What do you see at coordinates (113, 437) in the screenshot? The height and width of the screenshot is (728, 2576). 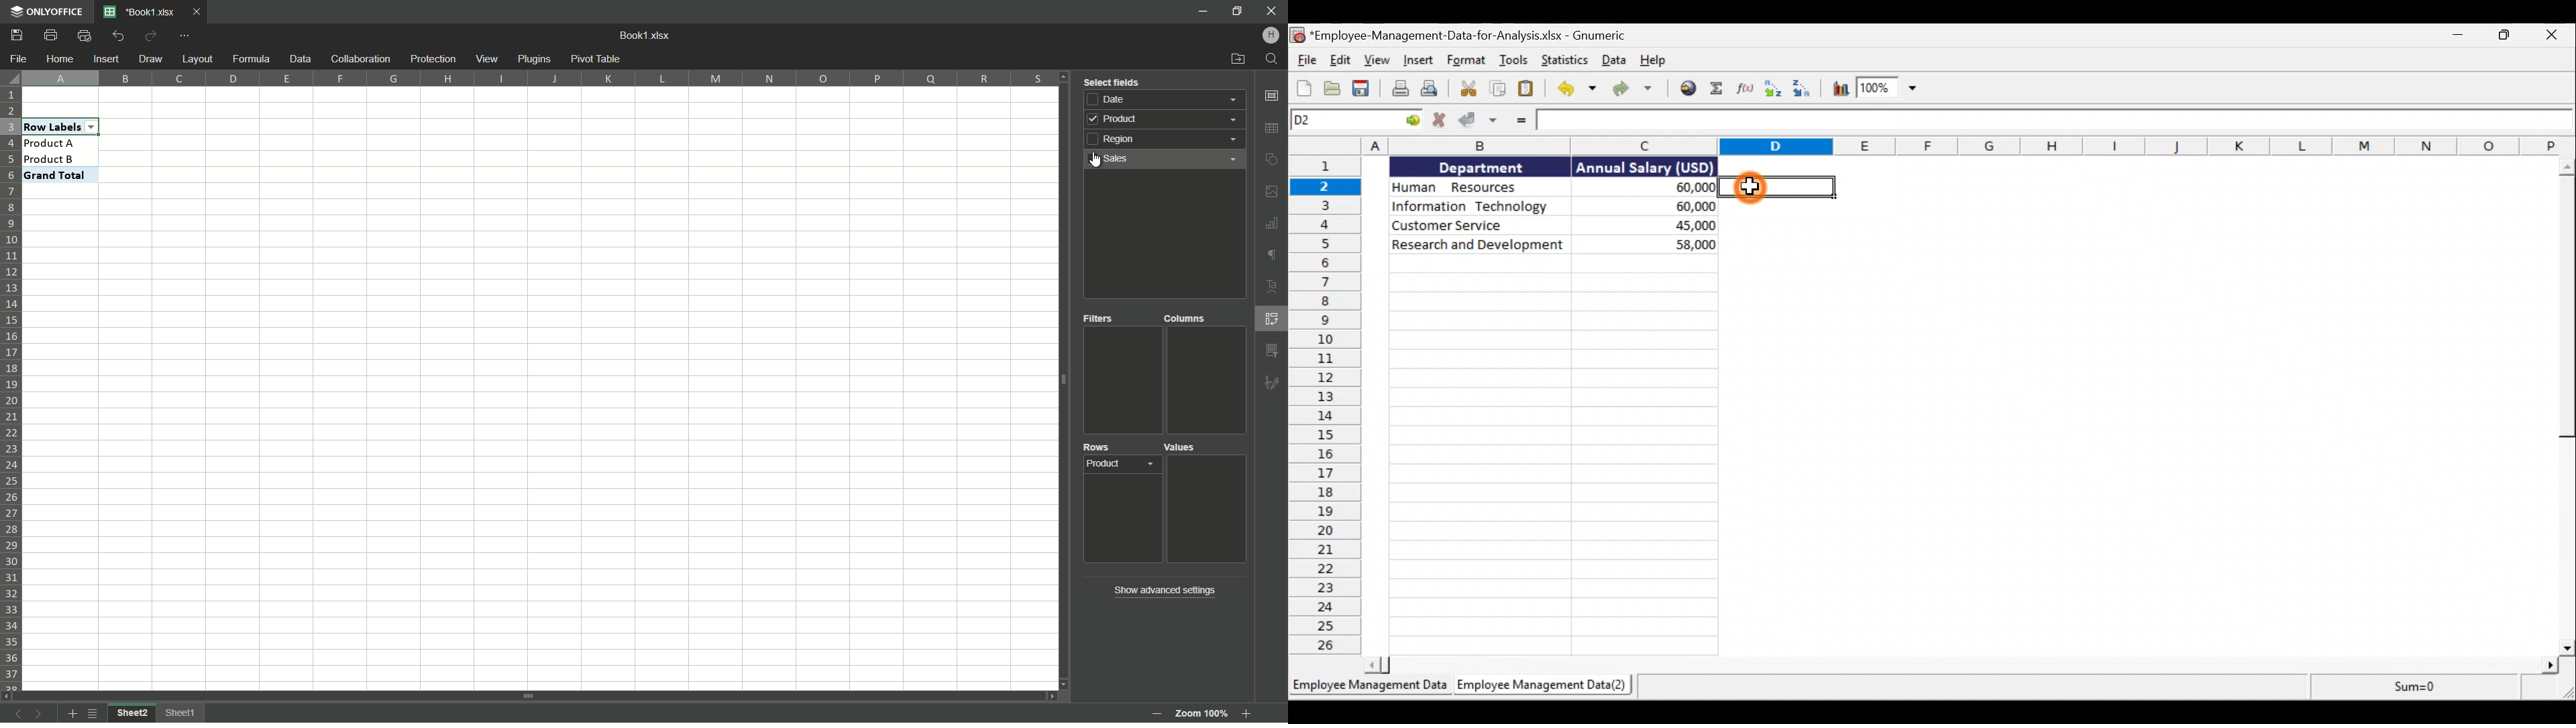 I see `cells` at bounding box center [113, 437].